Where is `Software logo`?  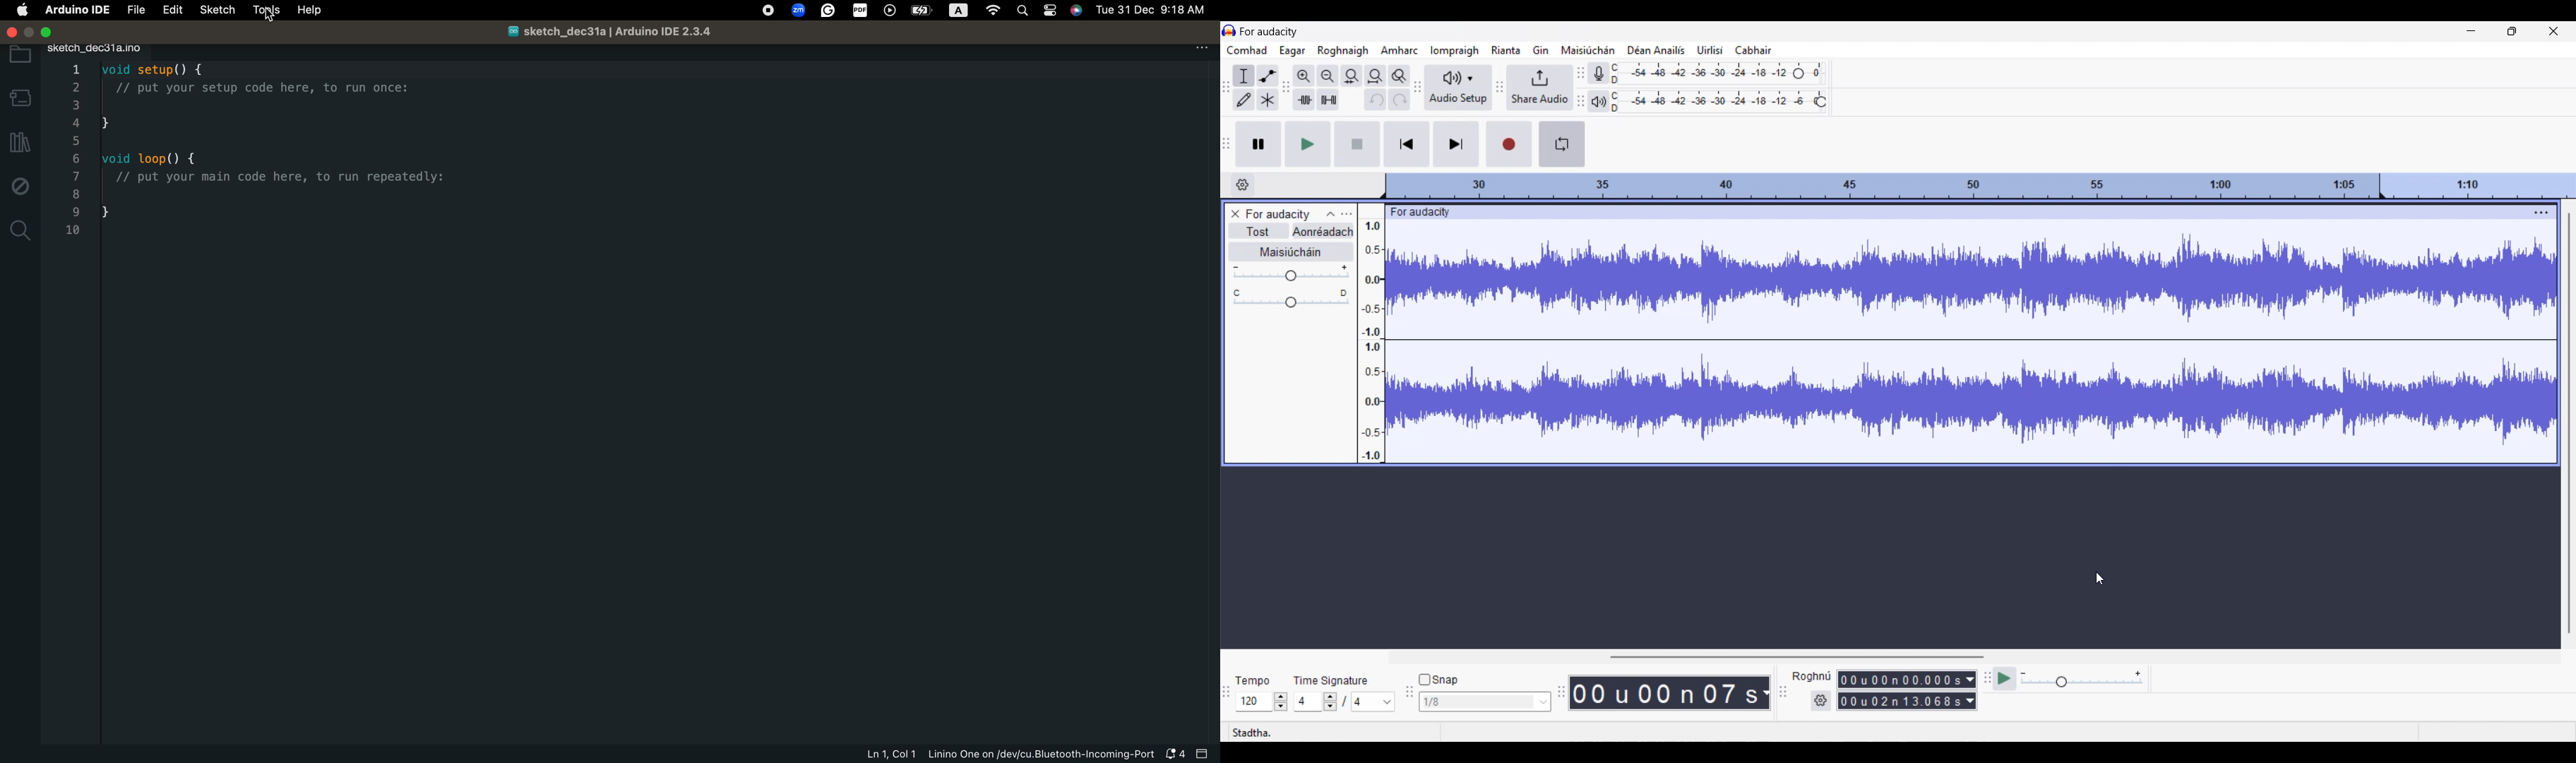
Software logo is located at coordinates (1229, 30).